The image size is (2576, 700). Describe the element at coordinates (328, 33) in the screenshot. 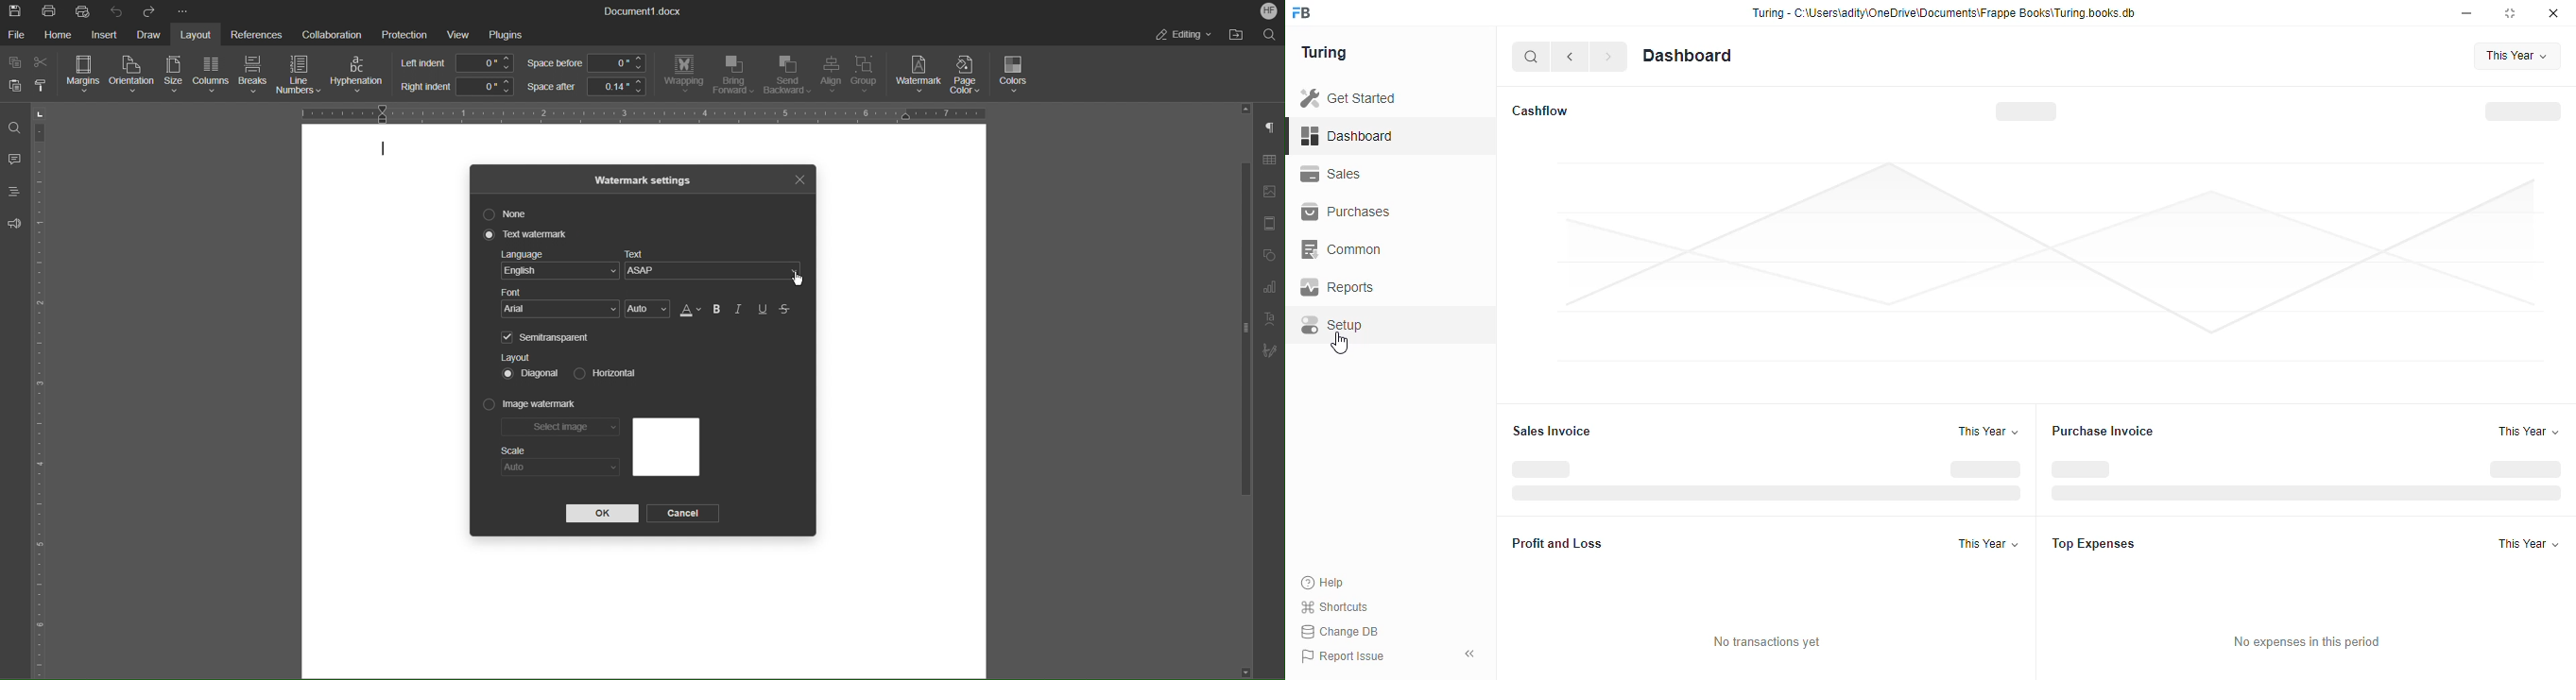

I see `Collaboration` at that location.